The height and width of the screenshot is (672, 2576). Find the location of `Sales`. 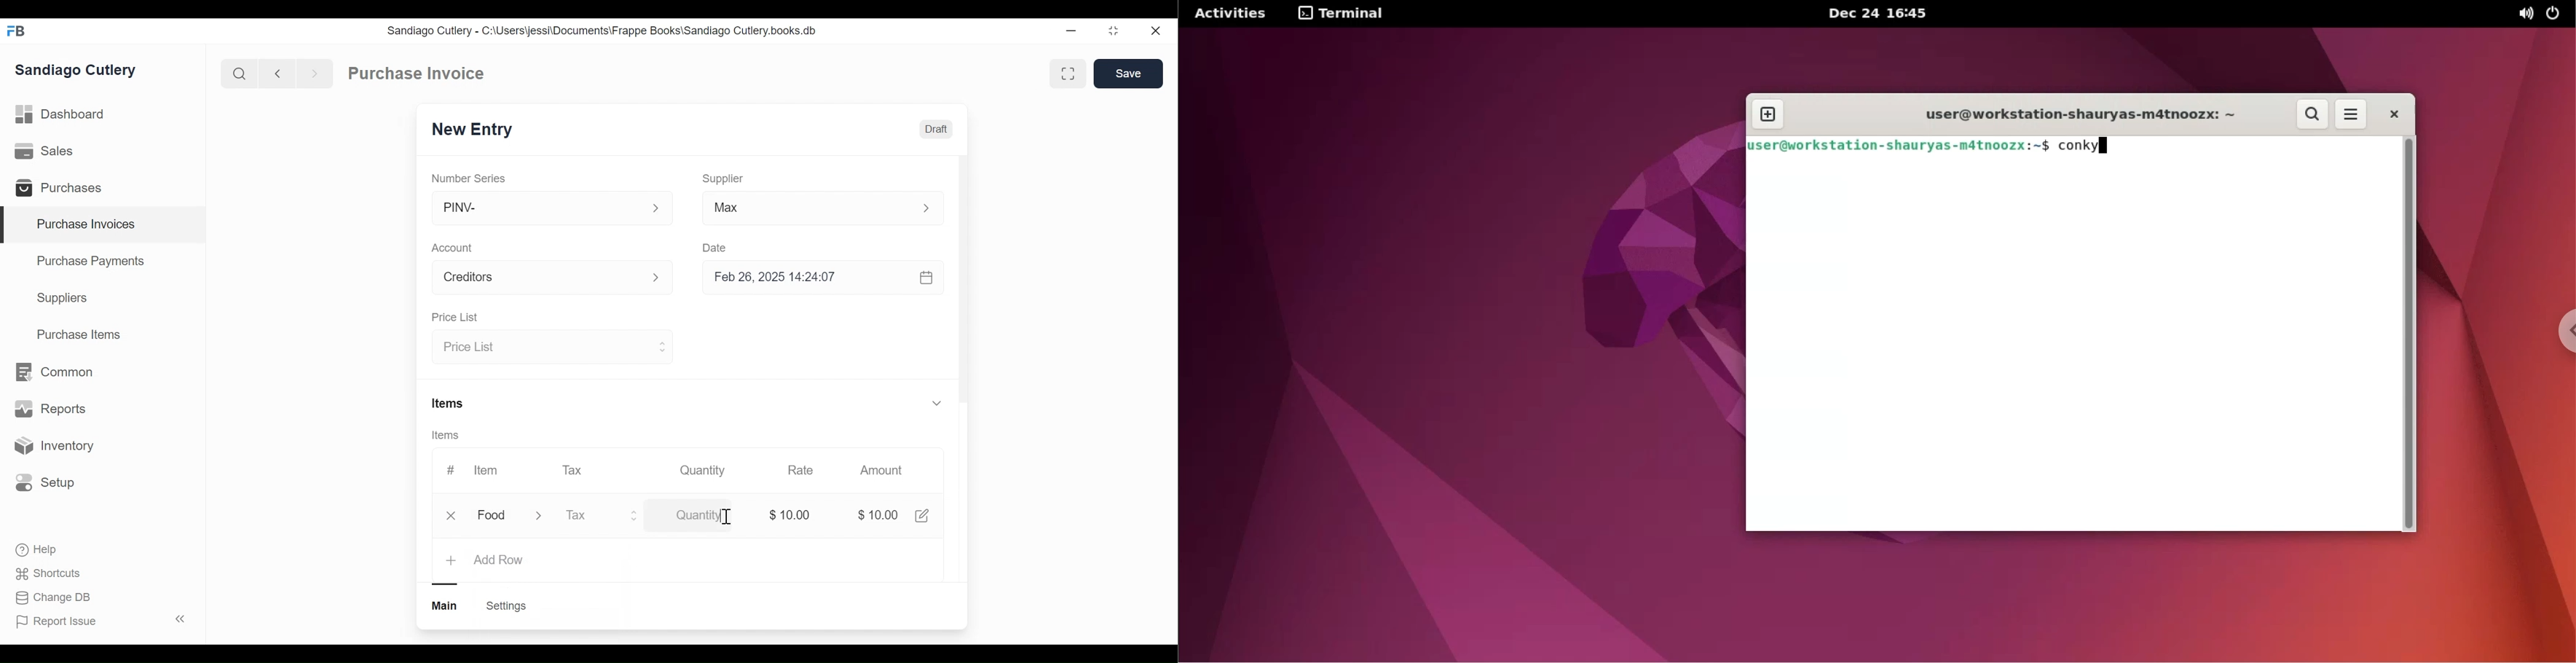

Sales is located at coordinates (47, 152).